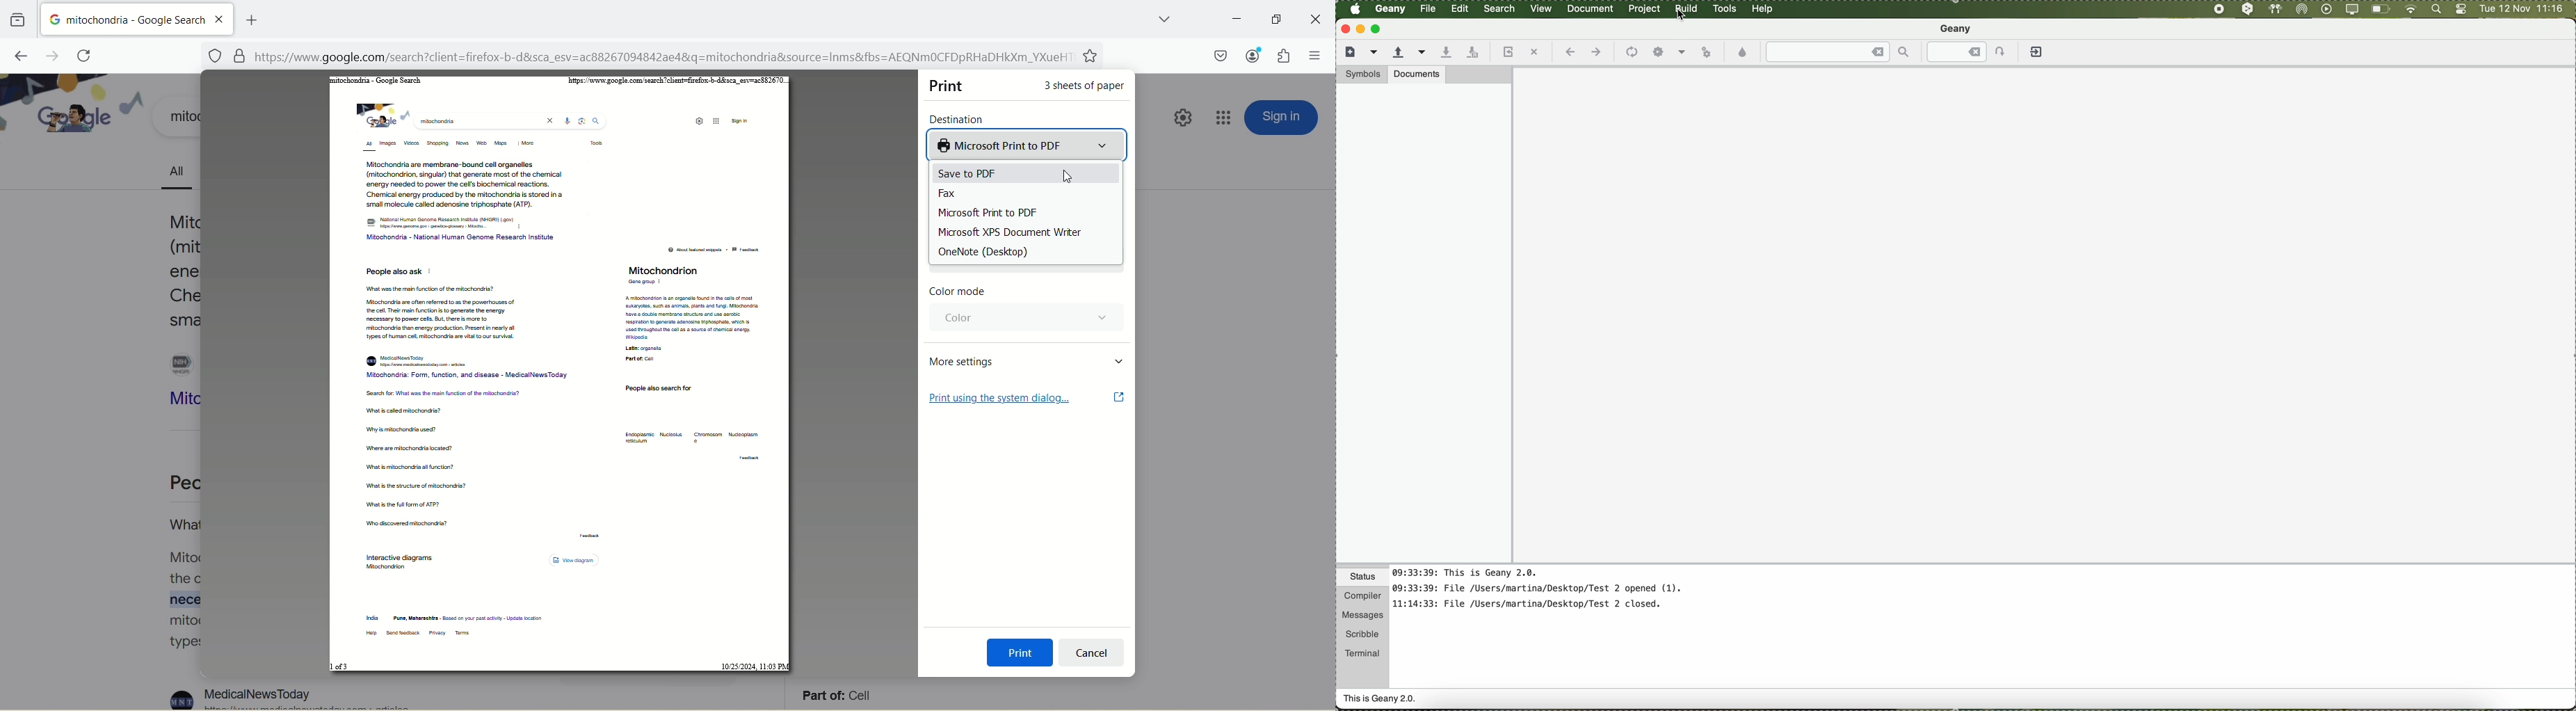 The height and width of the screenshot is (728, 2576). Describe the element at coordinates (560, 375) in the screenshot. I see `PDF page view` at that location.